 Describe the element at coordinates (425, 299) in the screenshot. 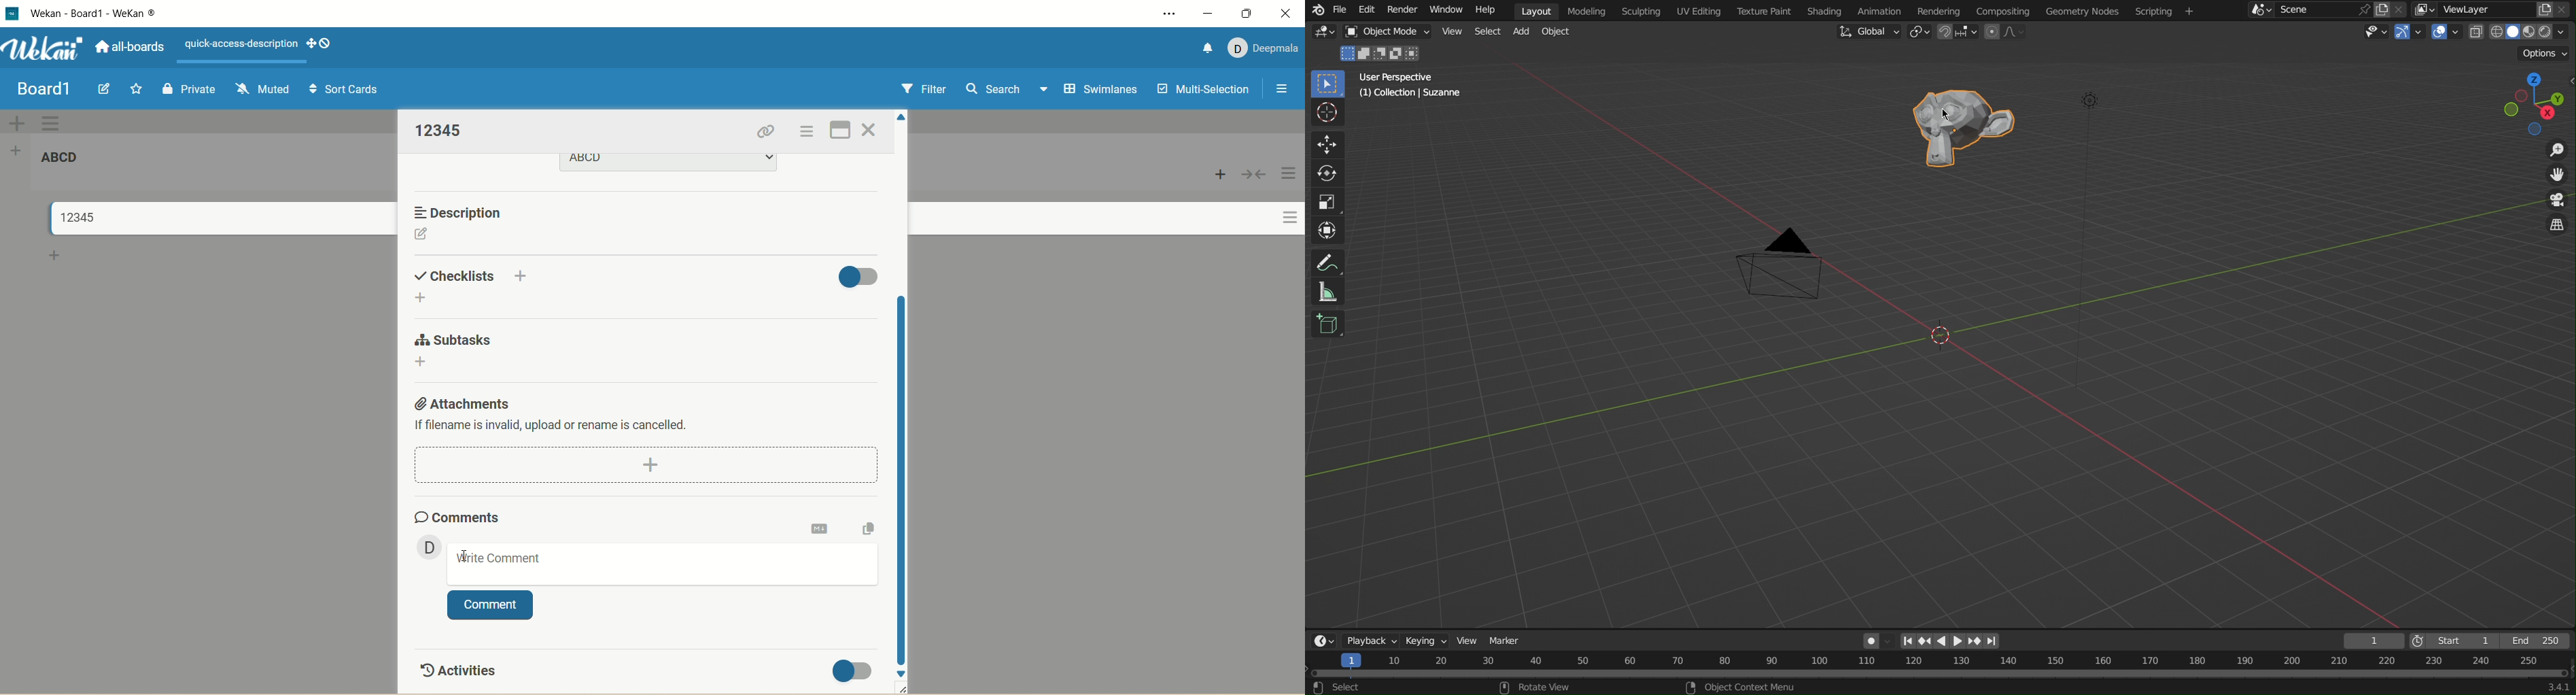

I see `add` at that location.